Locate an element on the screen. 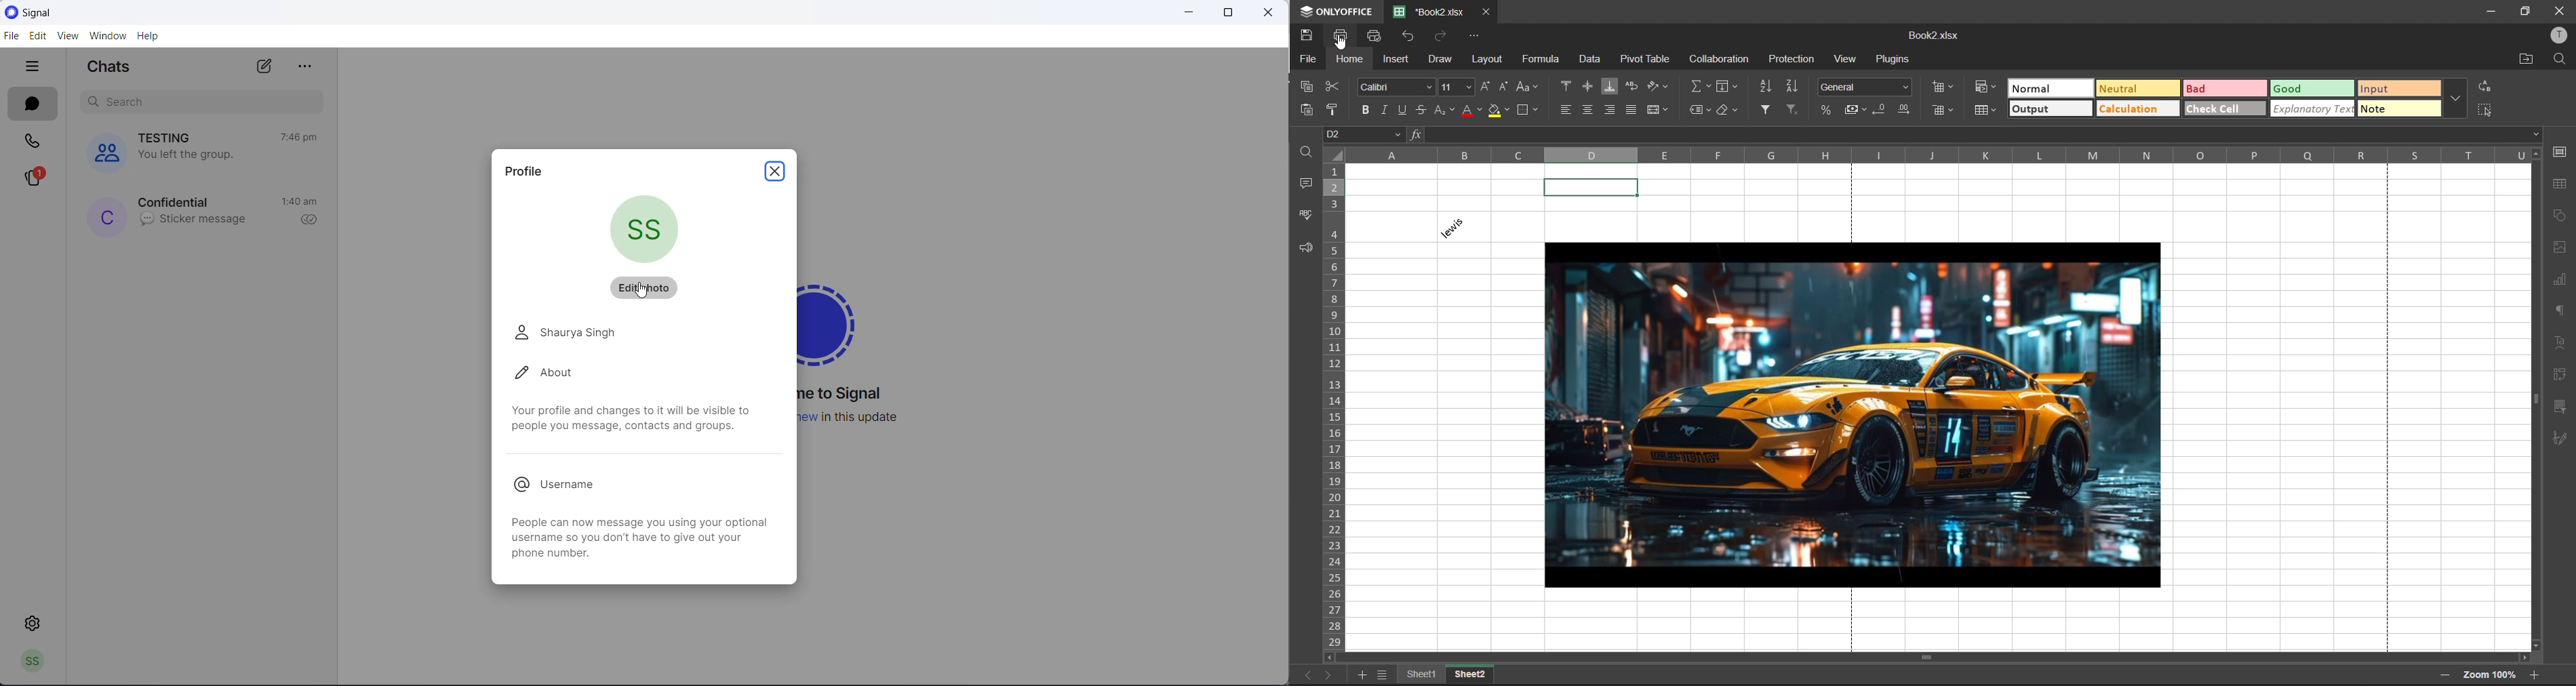  collaboration is located at coordinates (1719, 60).